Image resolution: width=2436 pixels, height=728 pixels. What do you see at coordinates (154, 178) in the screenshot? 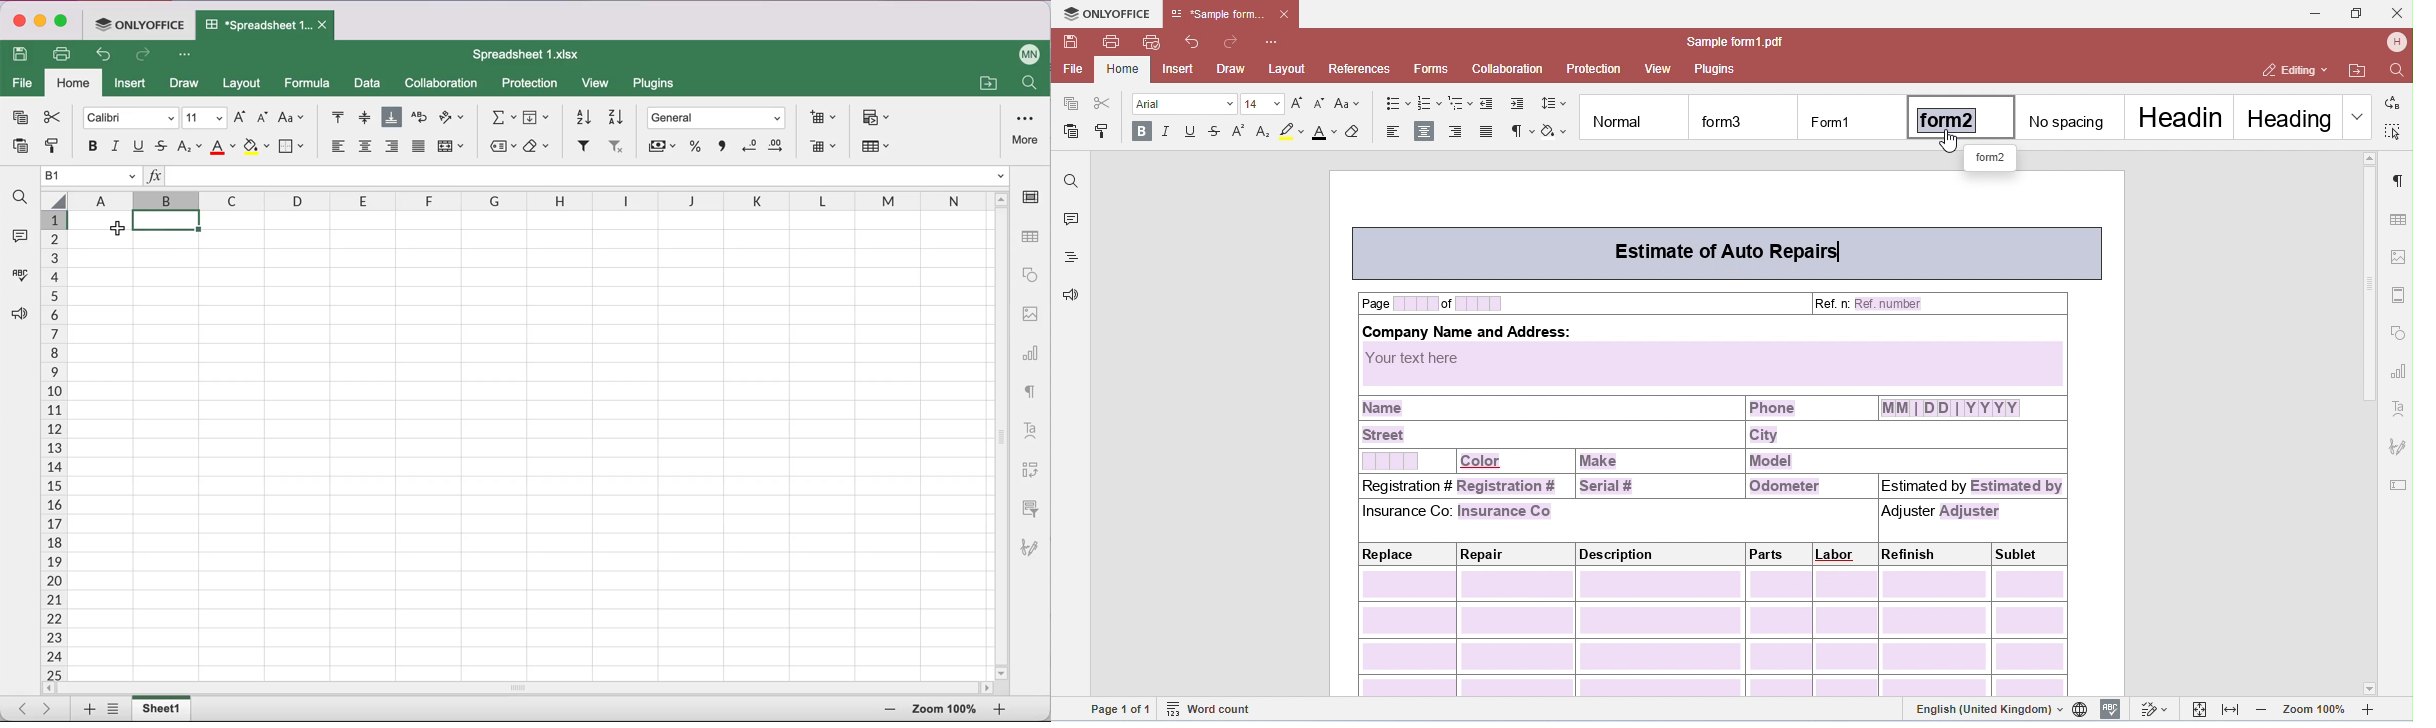
I see `Insert function` at bounding box center [154, 178].